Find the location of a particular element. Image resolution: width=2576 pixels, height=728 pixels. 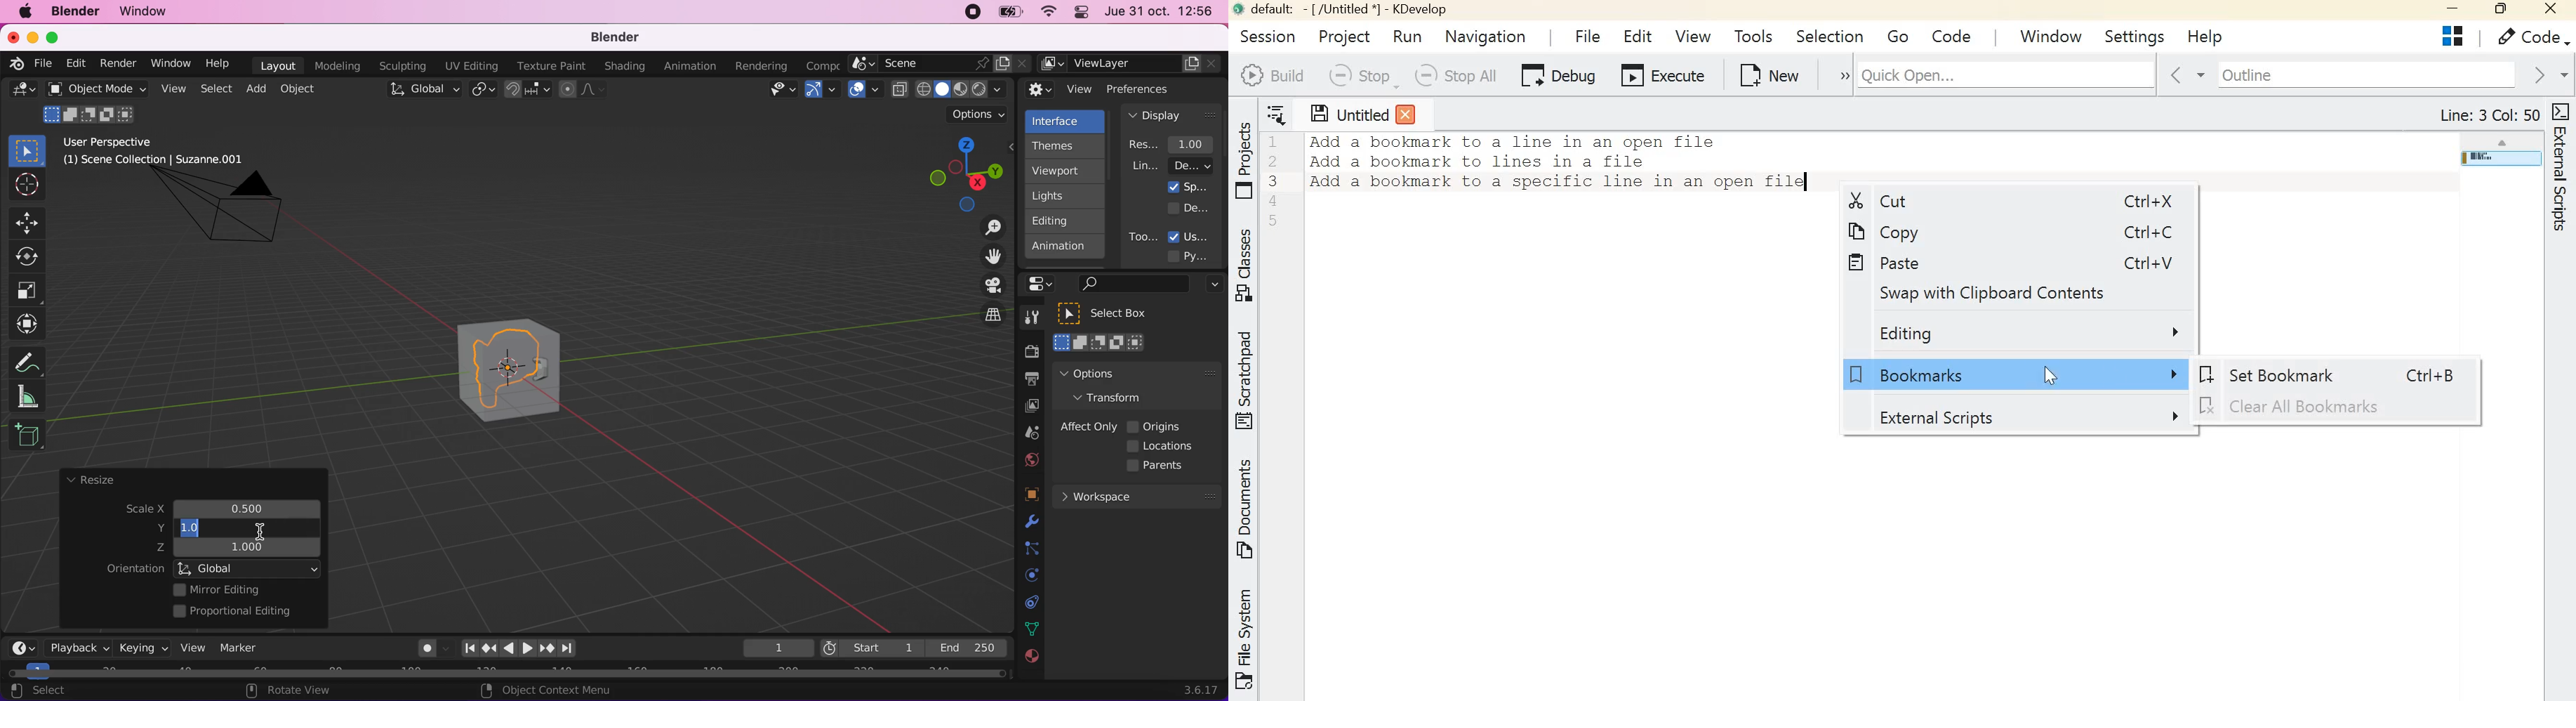

jump to keyframe is located at coordinates (489, 648).